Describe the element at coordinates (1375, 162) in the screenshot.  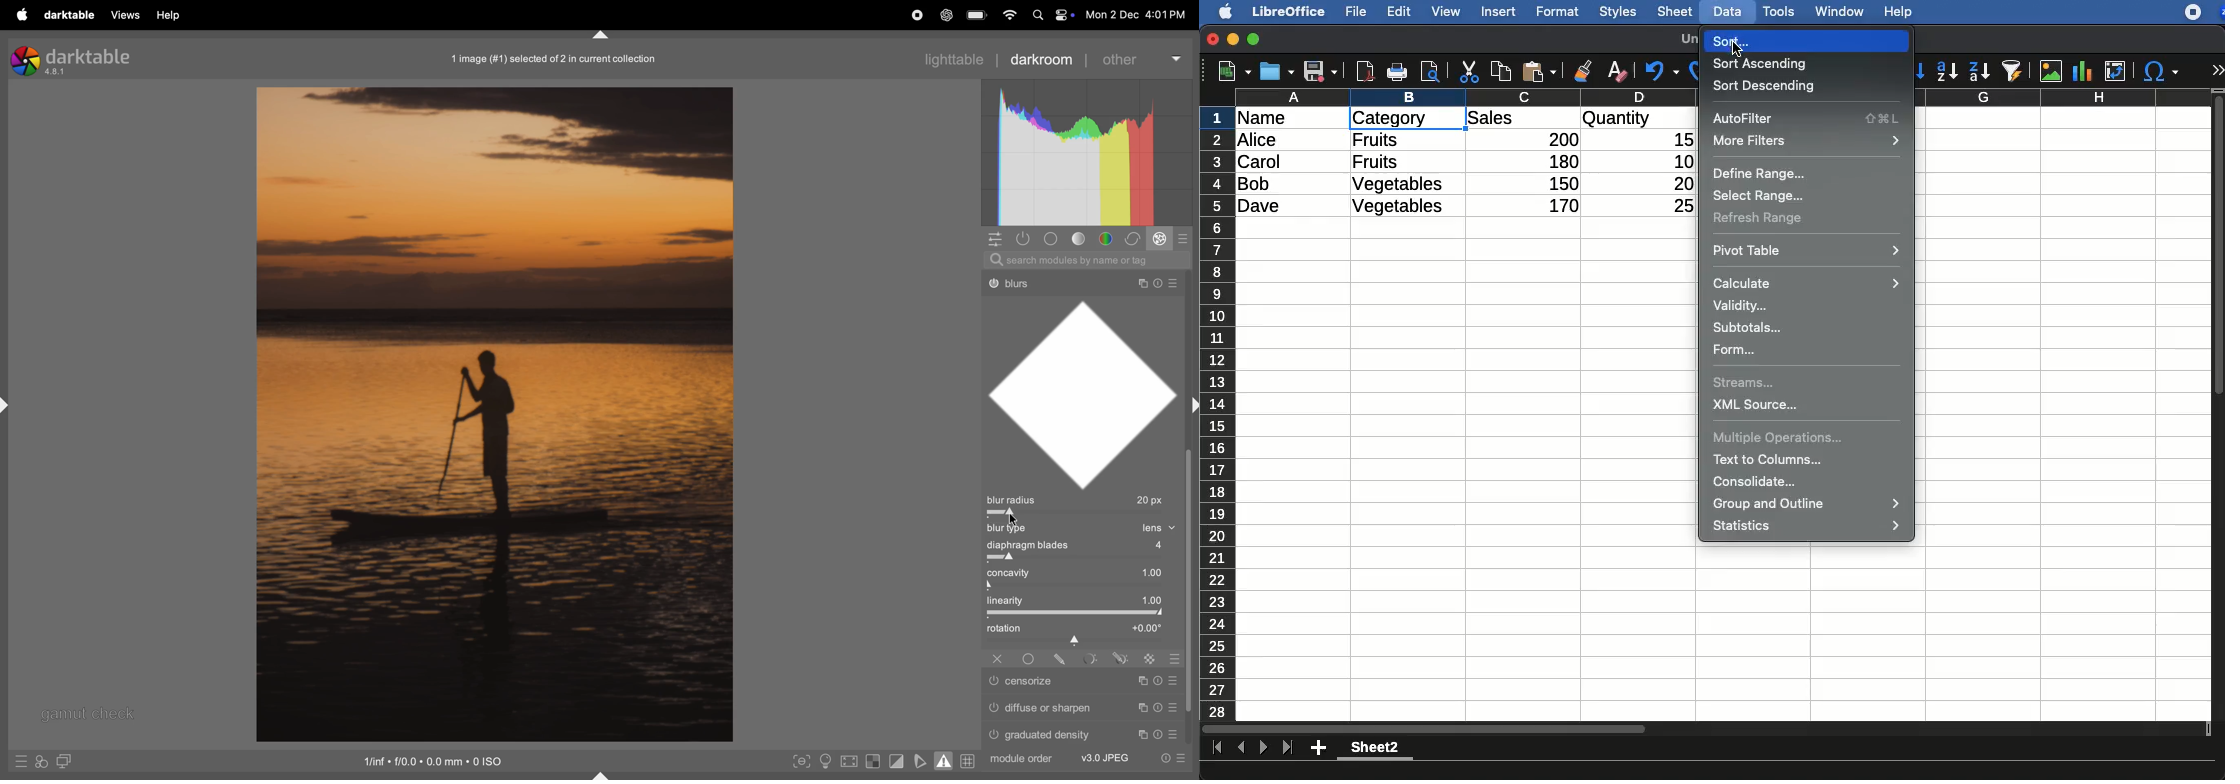
I see `Fruits` at that location.